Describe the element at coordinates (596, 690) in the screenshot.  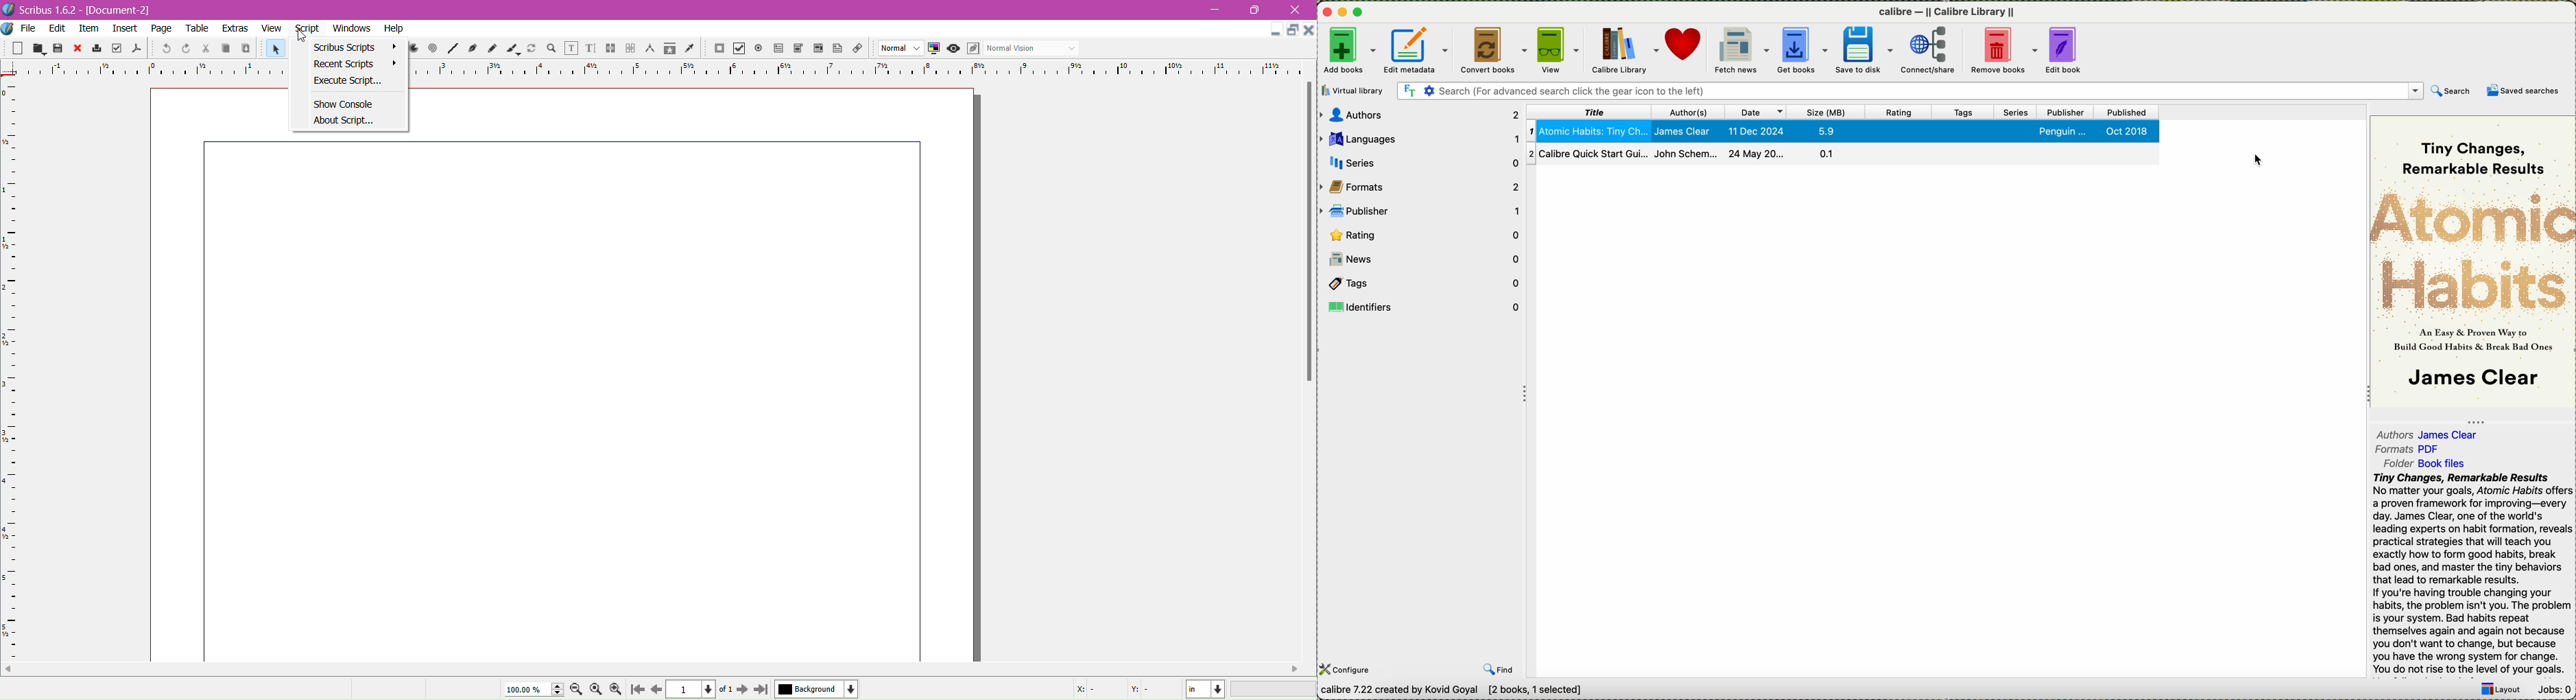
I see `Zoom to 100%` at that location.